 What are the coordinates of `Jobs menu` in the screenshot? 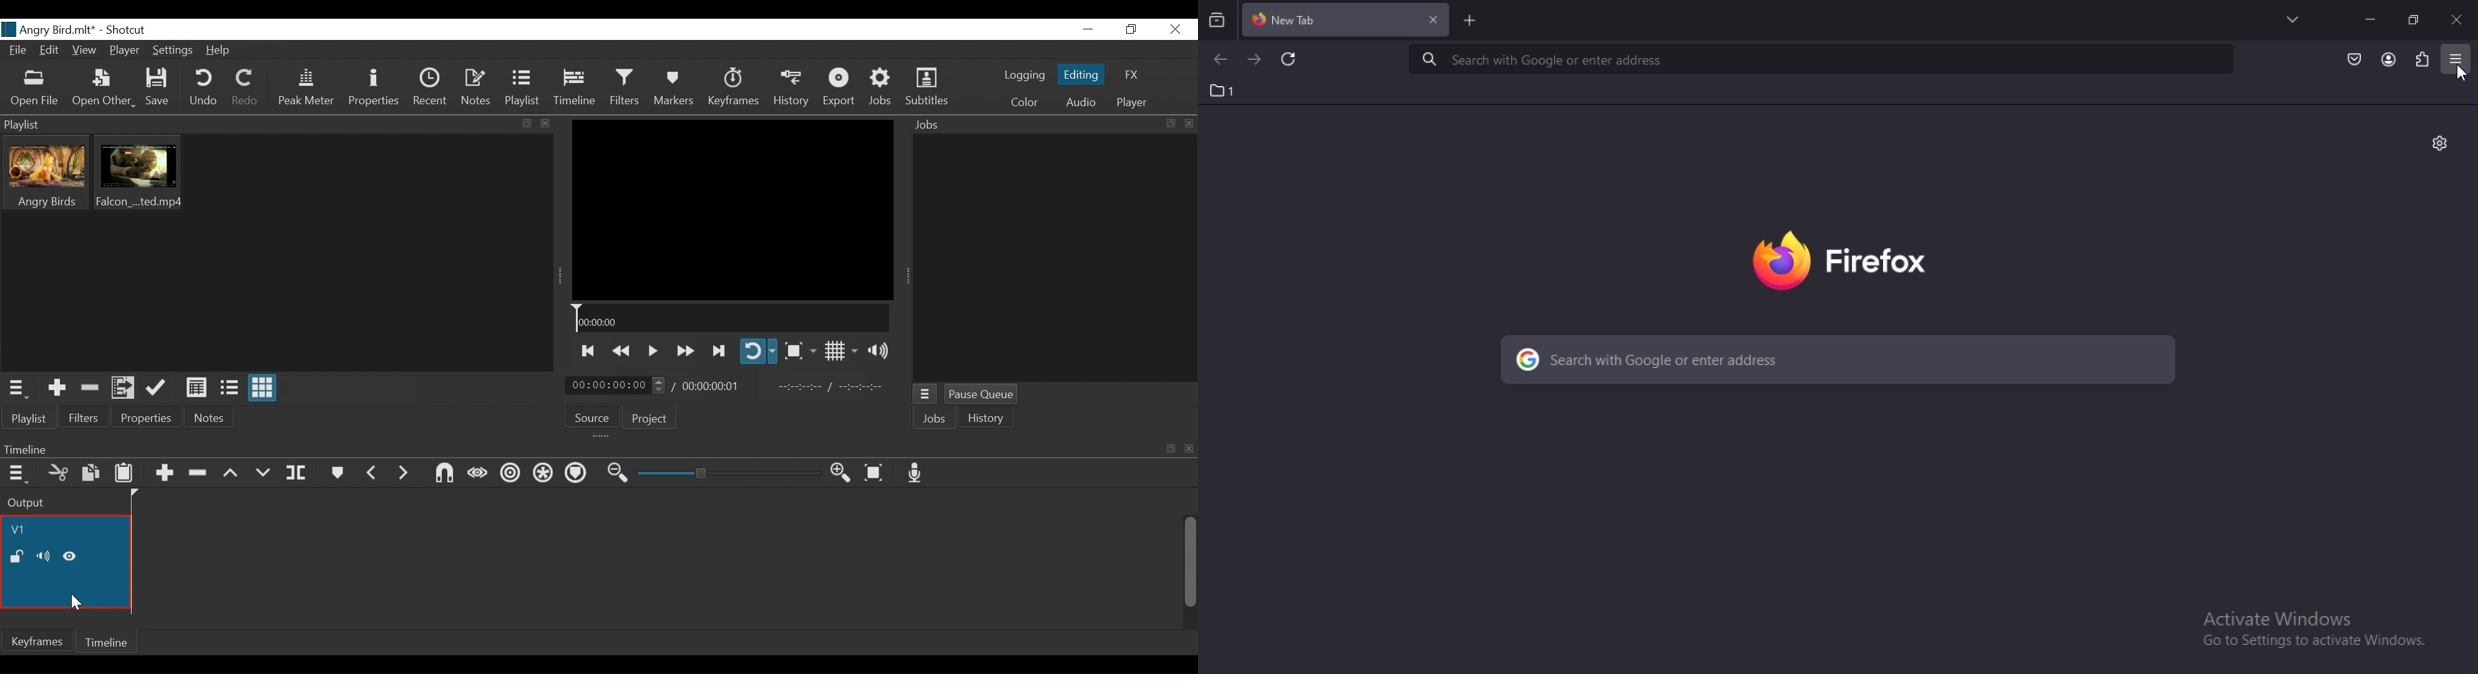 It's located at (926, 394).